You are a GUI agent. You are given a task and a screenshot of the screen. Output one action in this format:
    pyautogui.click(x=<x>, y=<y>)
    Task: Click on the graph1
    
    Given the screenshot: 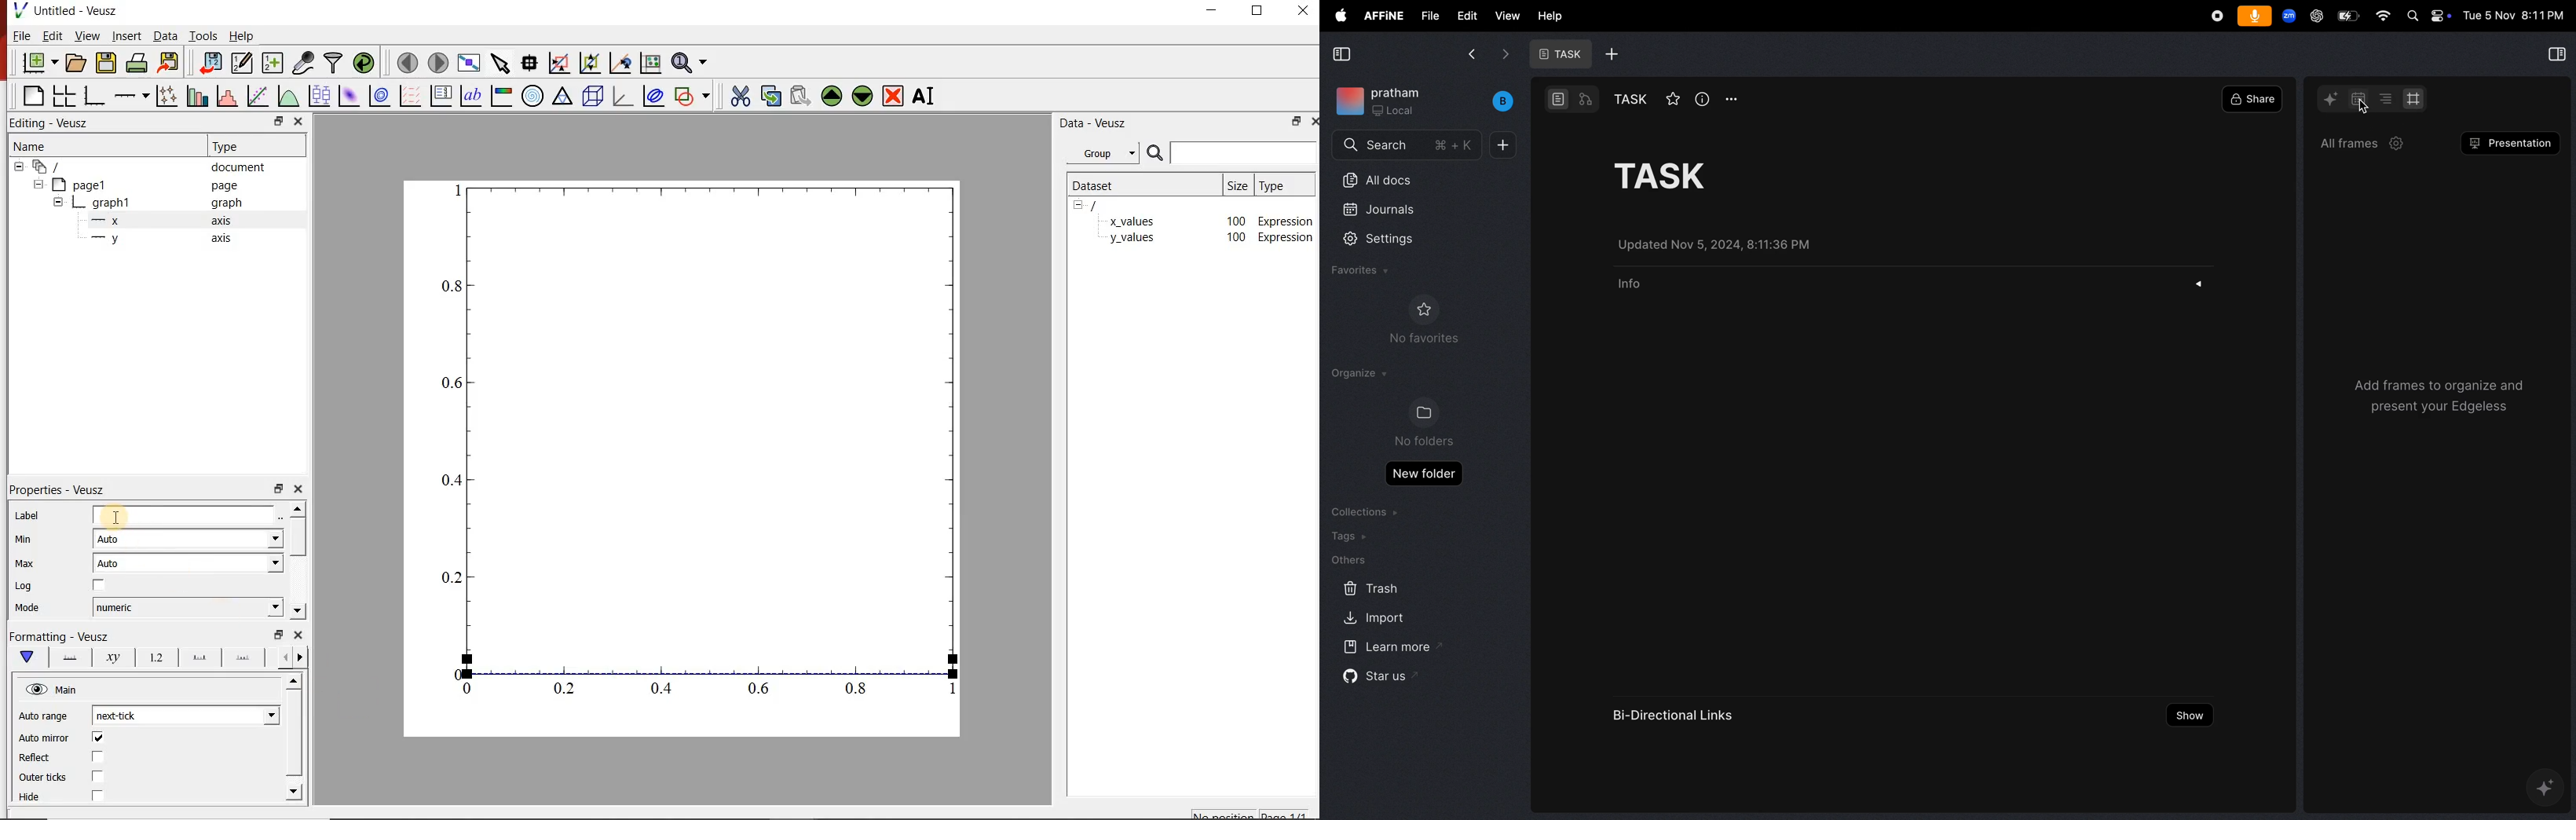 What is the action you would take?
    pyautogui.click(x=113, y=202)
    